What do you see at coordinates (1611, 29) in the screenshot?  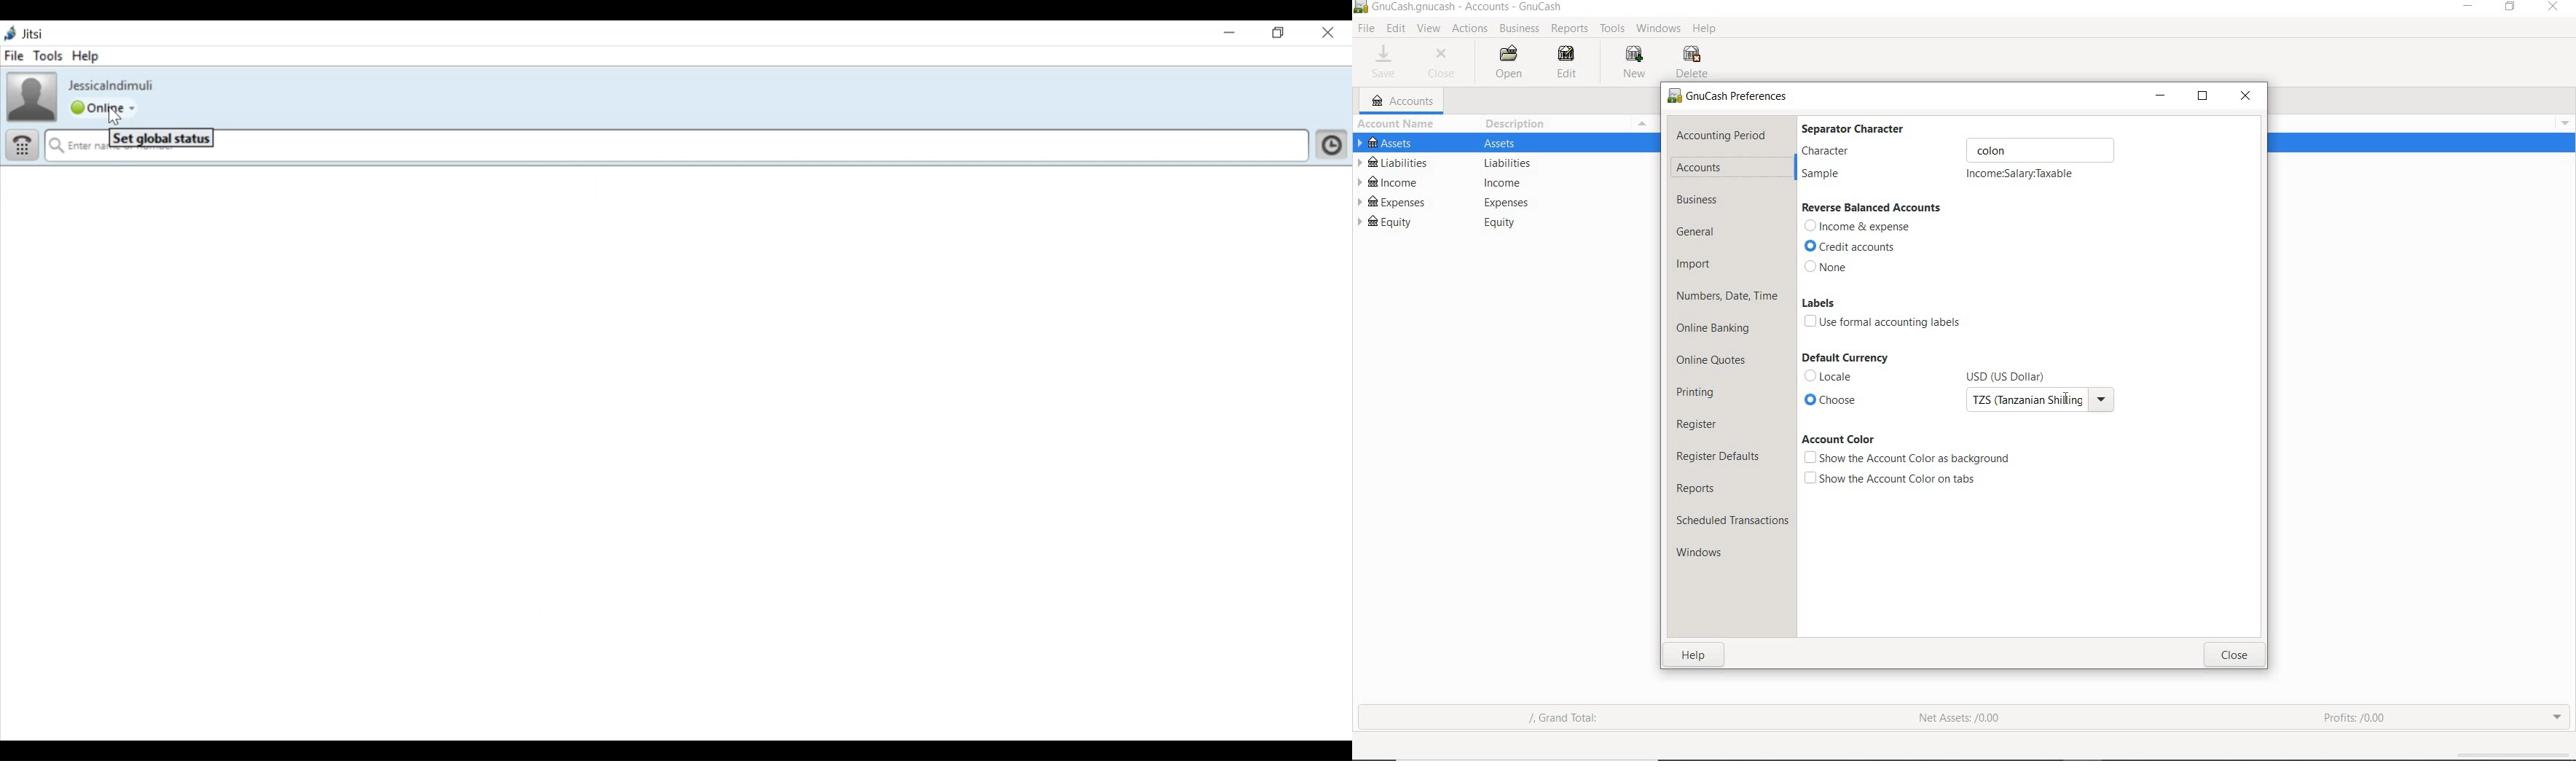 I see `TOOLS` at bounding box center [1611, 29].